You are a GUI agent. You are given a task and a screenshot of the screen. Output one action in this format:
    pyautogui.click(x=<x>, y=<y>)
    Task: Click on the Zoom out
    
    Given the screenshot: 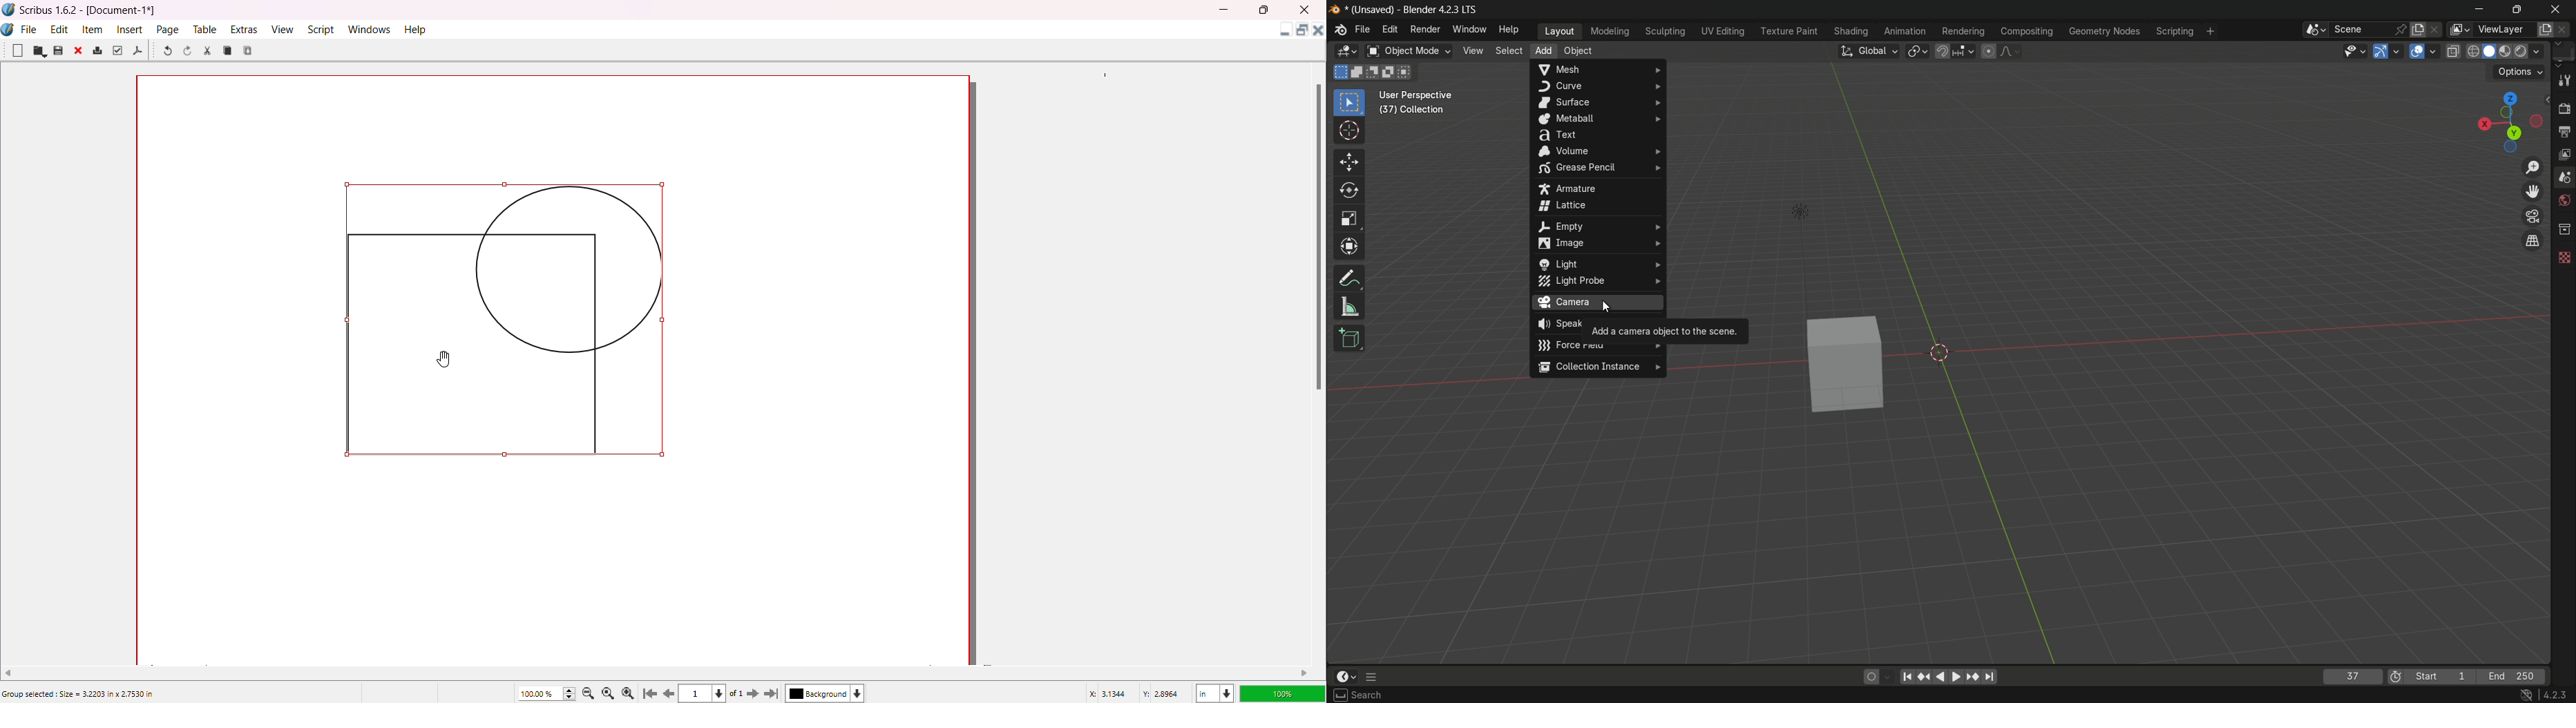 What is the action you would take?
    pyautogui.click(x=591, y=693)
    